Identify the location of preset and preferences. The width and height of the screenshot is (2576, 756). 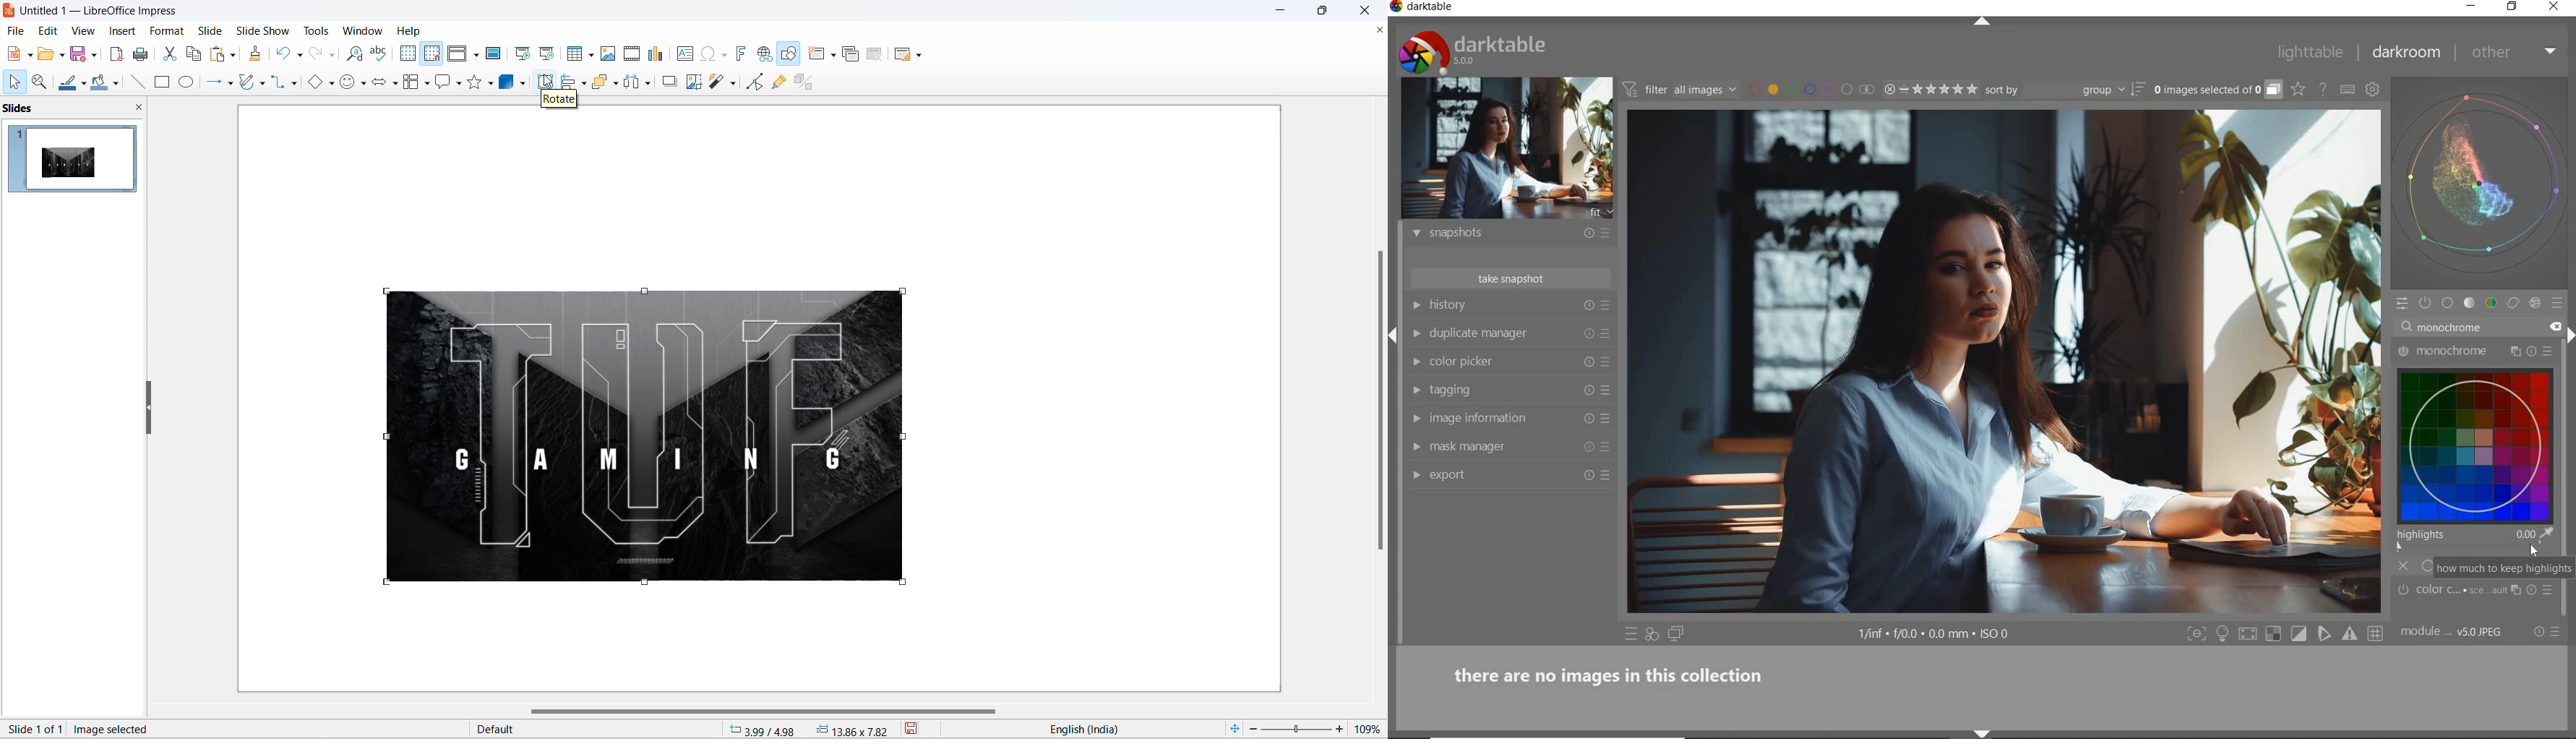
(1606, 419).